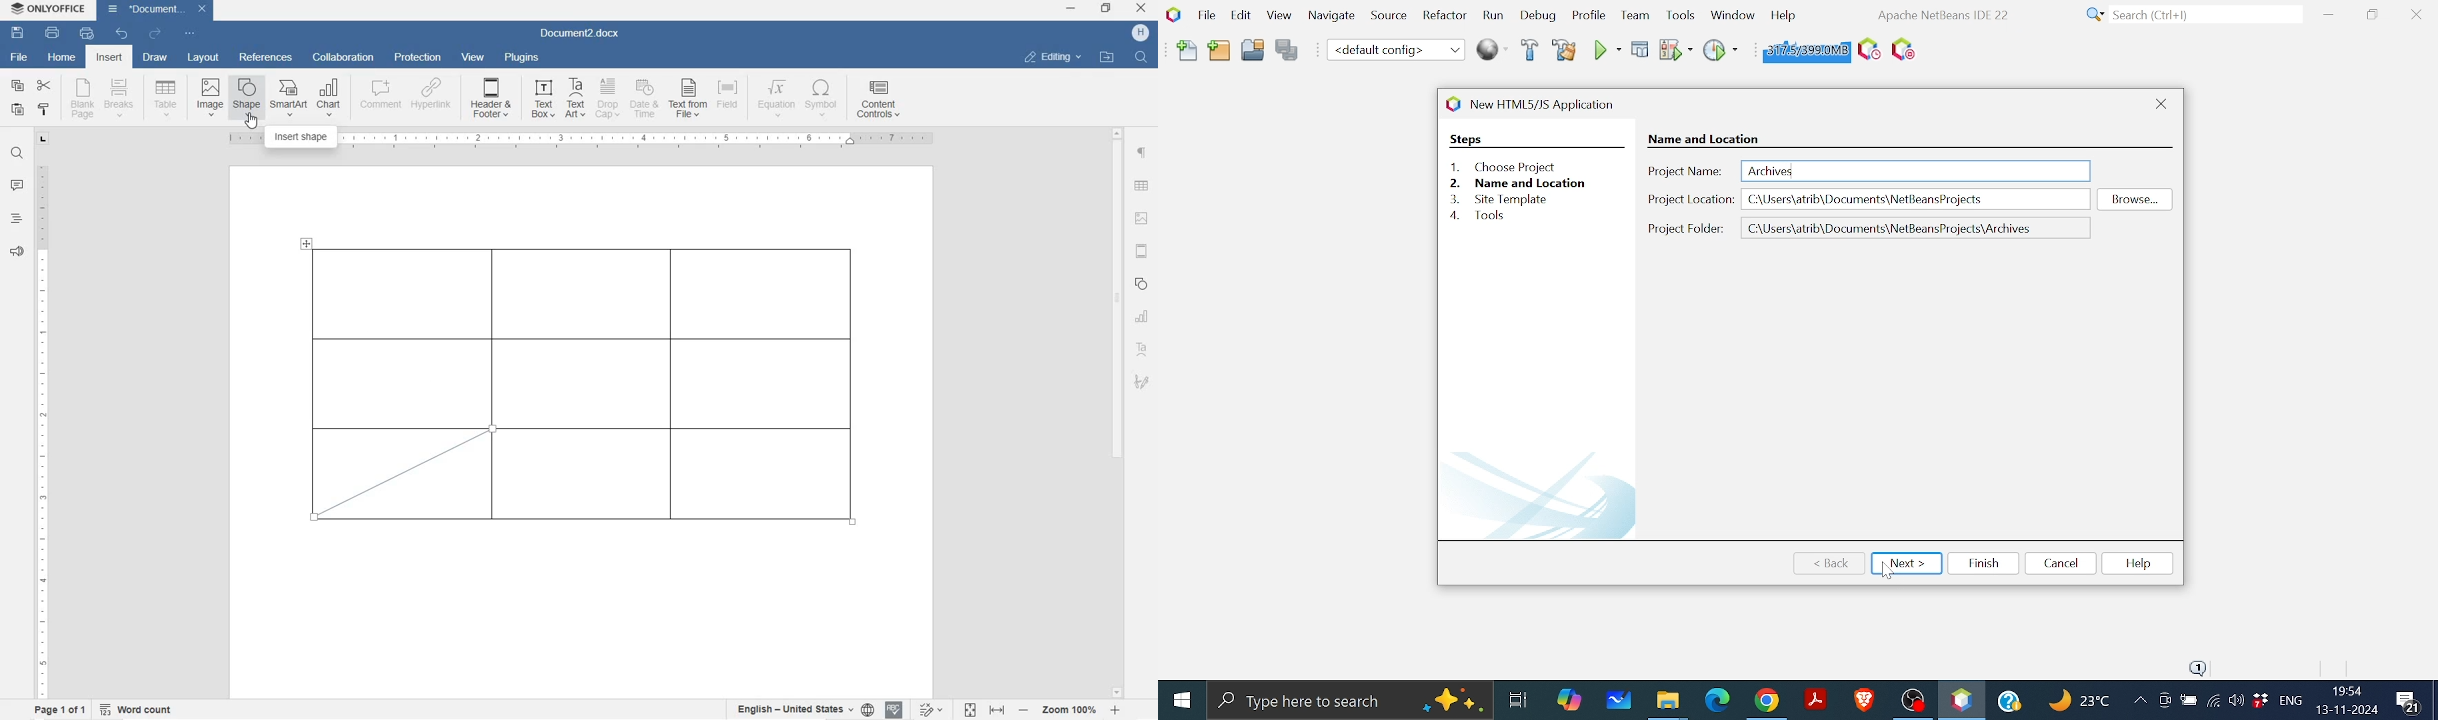 The height and width of the screenshot is (728, 2464). Describe the element at coordinates (303, 137) in the screenshot. I see `INSERT SHAPE` at that location.